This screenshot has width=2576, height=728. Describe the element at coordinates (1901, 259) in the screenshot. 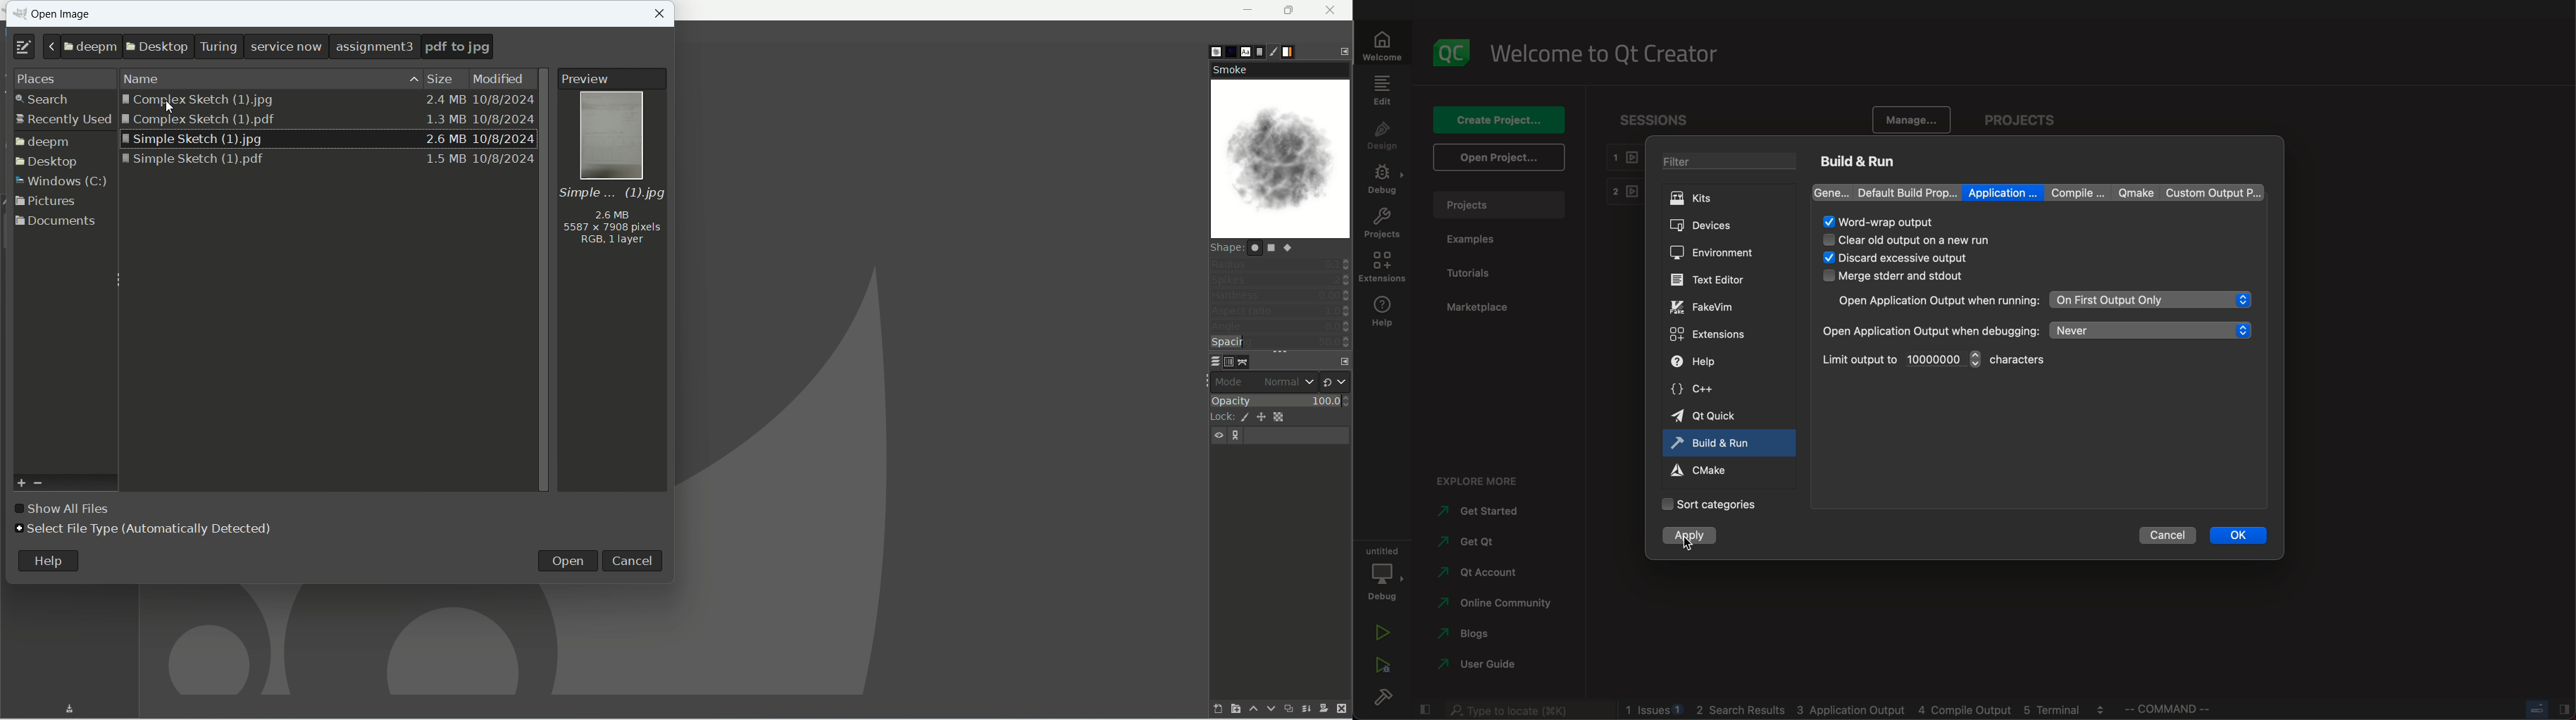

I see `selectes` at that location.